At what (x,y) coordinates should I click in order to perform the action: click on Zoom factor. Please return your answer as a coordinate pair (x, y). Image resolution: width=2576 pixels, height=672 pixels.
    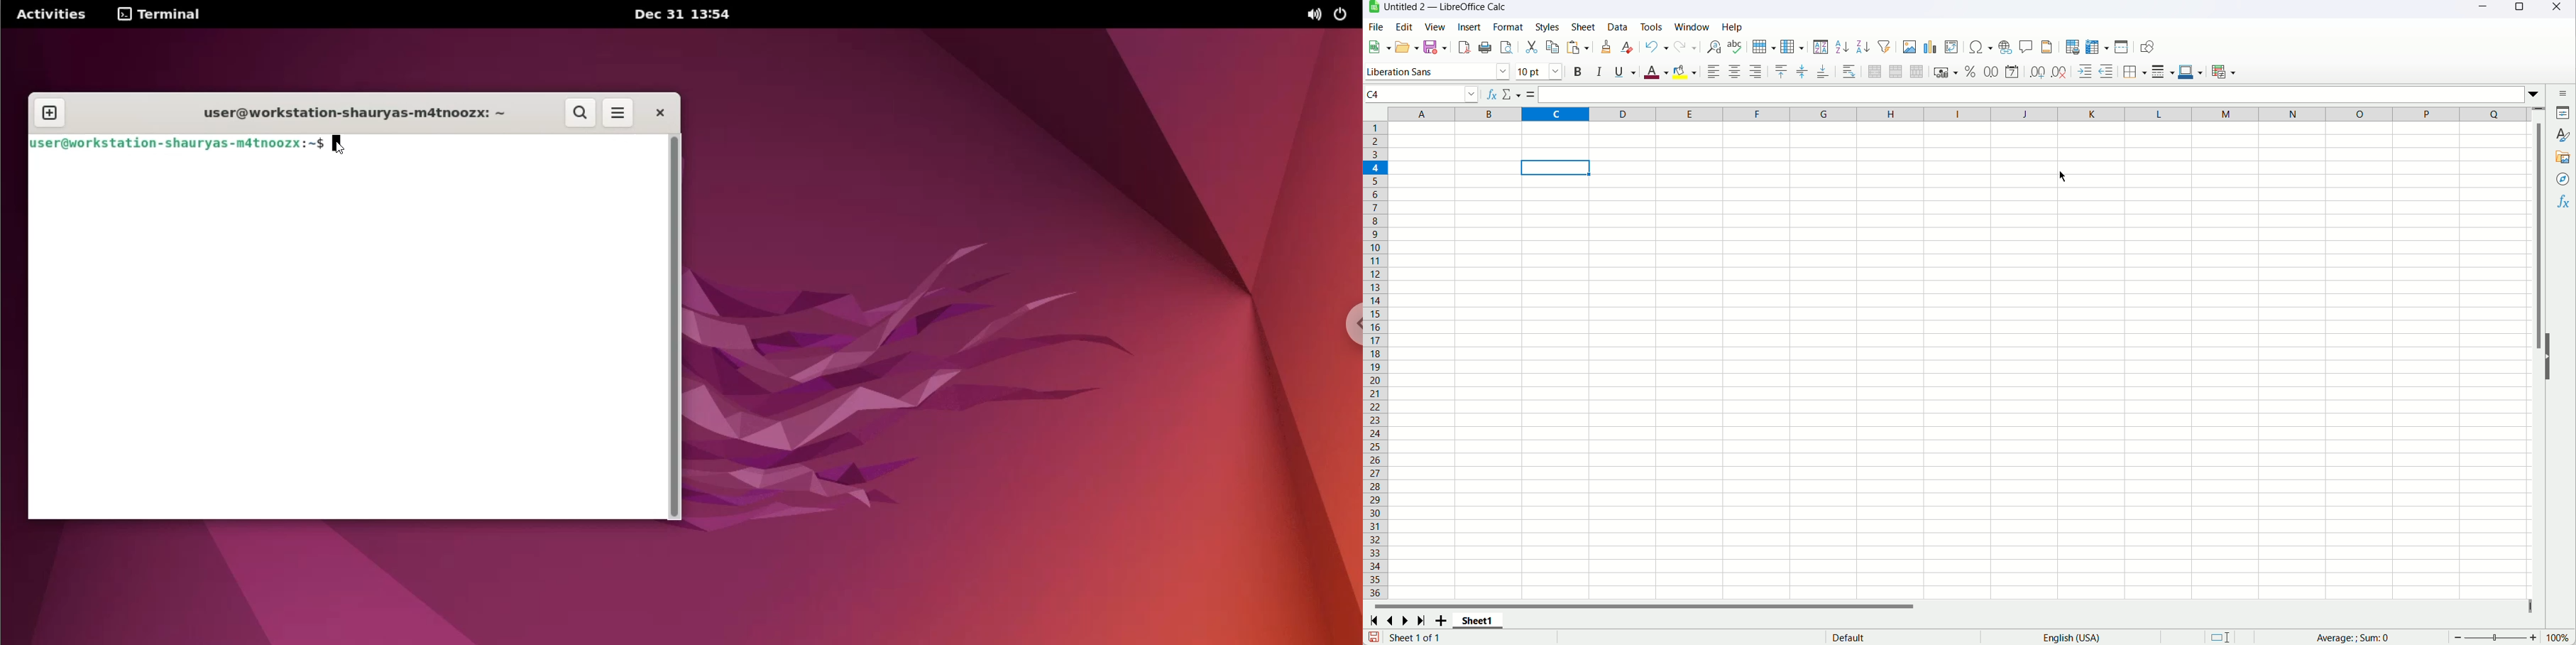
    Looking at the image, I should click on (2560, 639).